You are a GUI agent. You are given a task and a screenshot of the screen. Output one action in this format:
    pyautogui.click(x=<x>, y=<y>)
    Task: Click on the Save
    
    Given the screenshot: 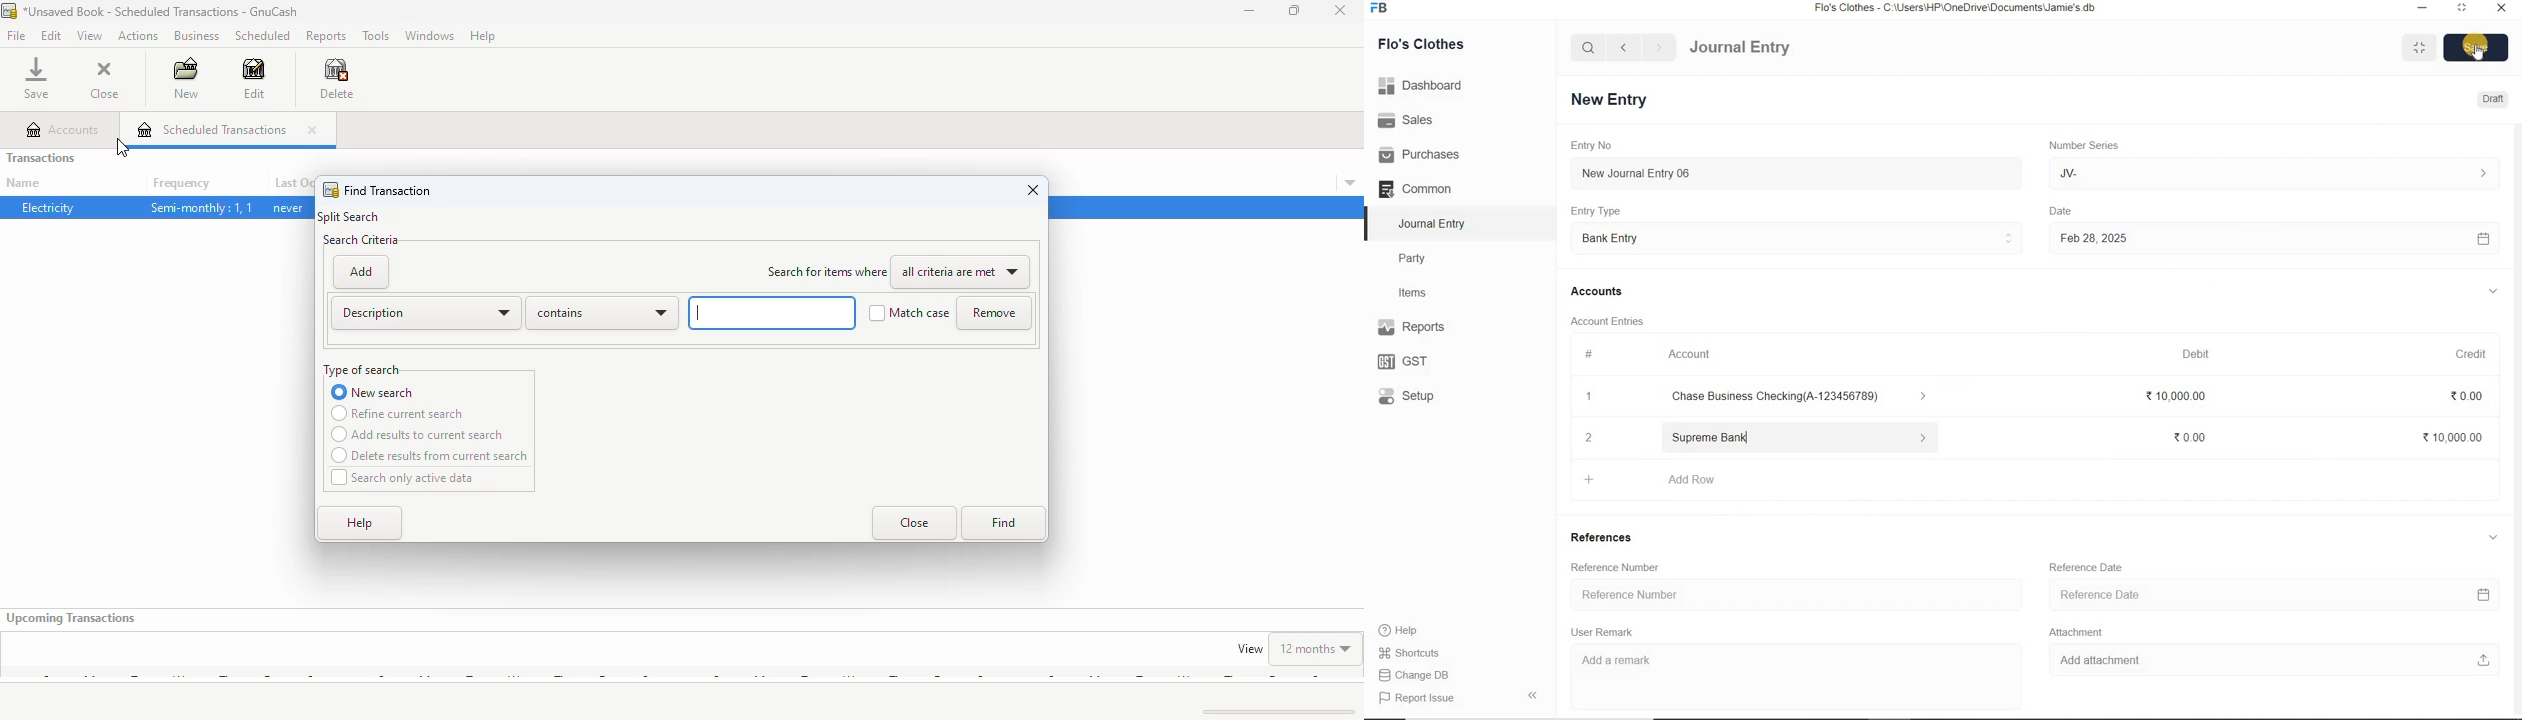 What is the action you would take?
    pyautogui.click(x=2477, y=46)
    